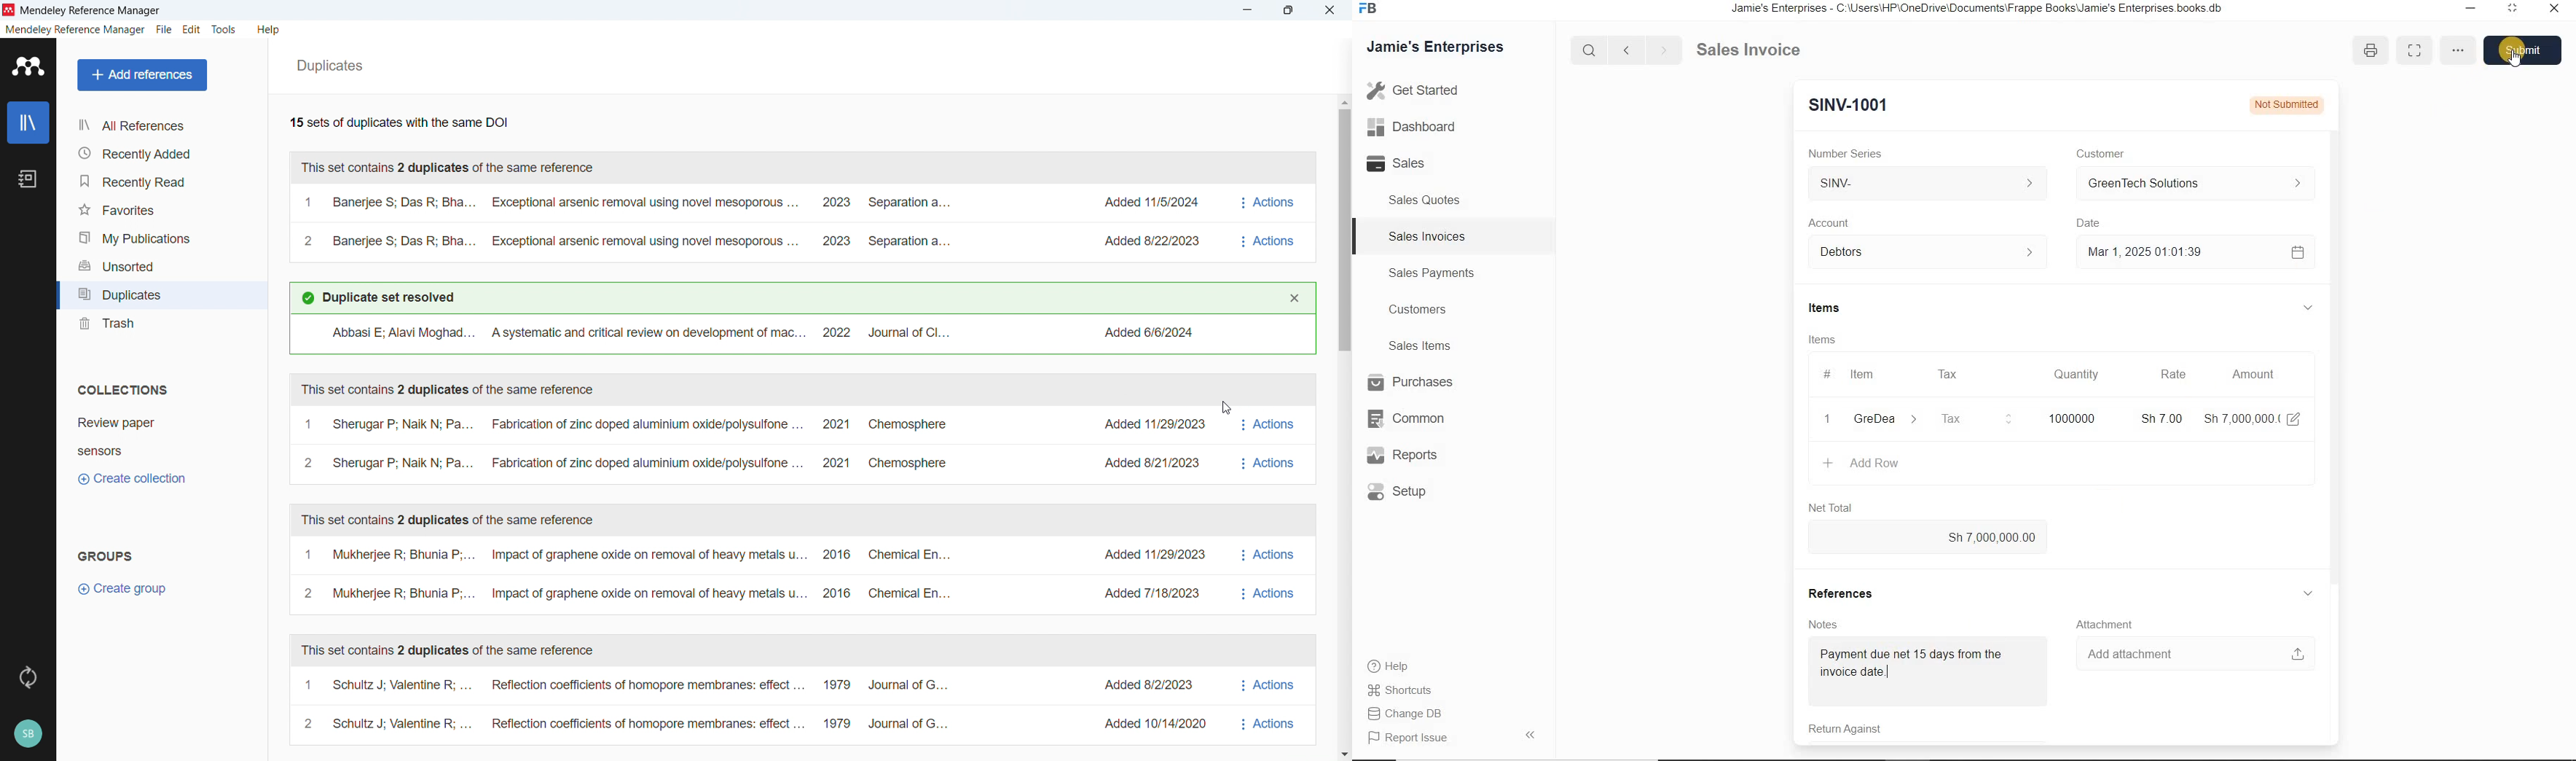 This screenshot has width=2576, height=784. What do you see at coordinates (1924, 666) in the screenshot?
I see `Payment due net 15 days from the invoice date` at bounding box center [1924, 666].